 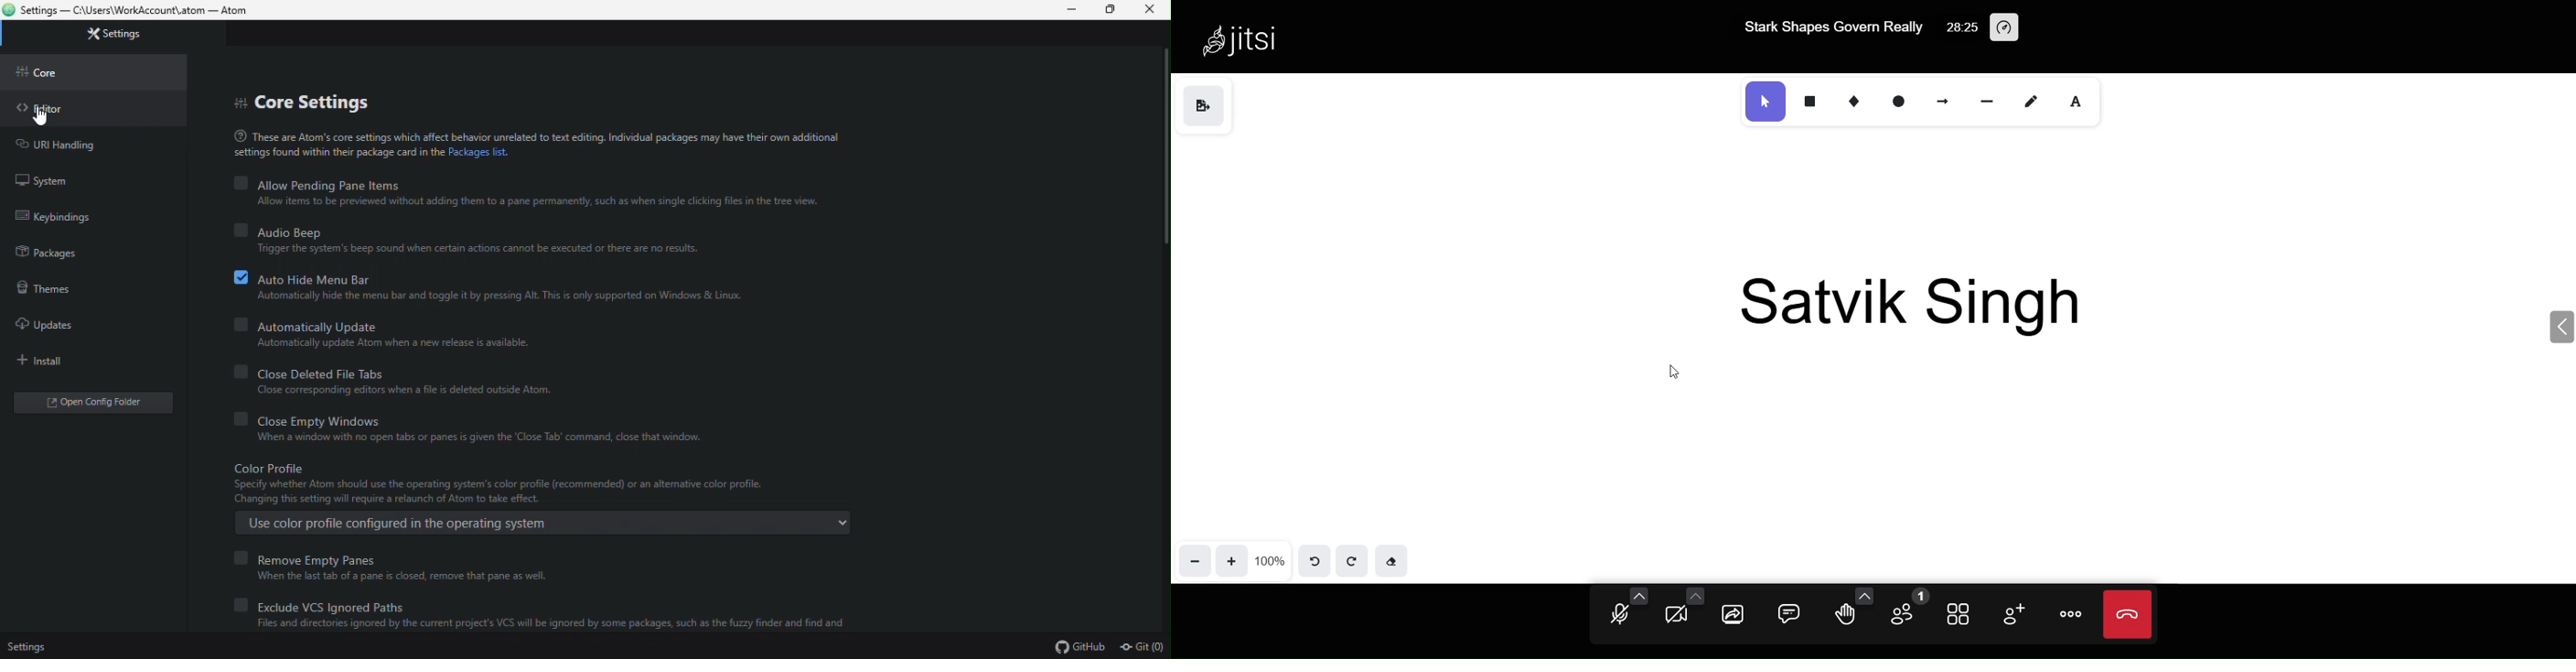 I want to click on off, so click(x=236, y=183).